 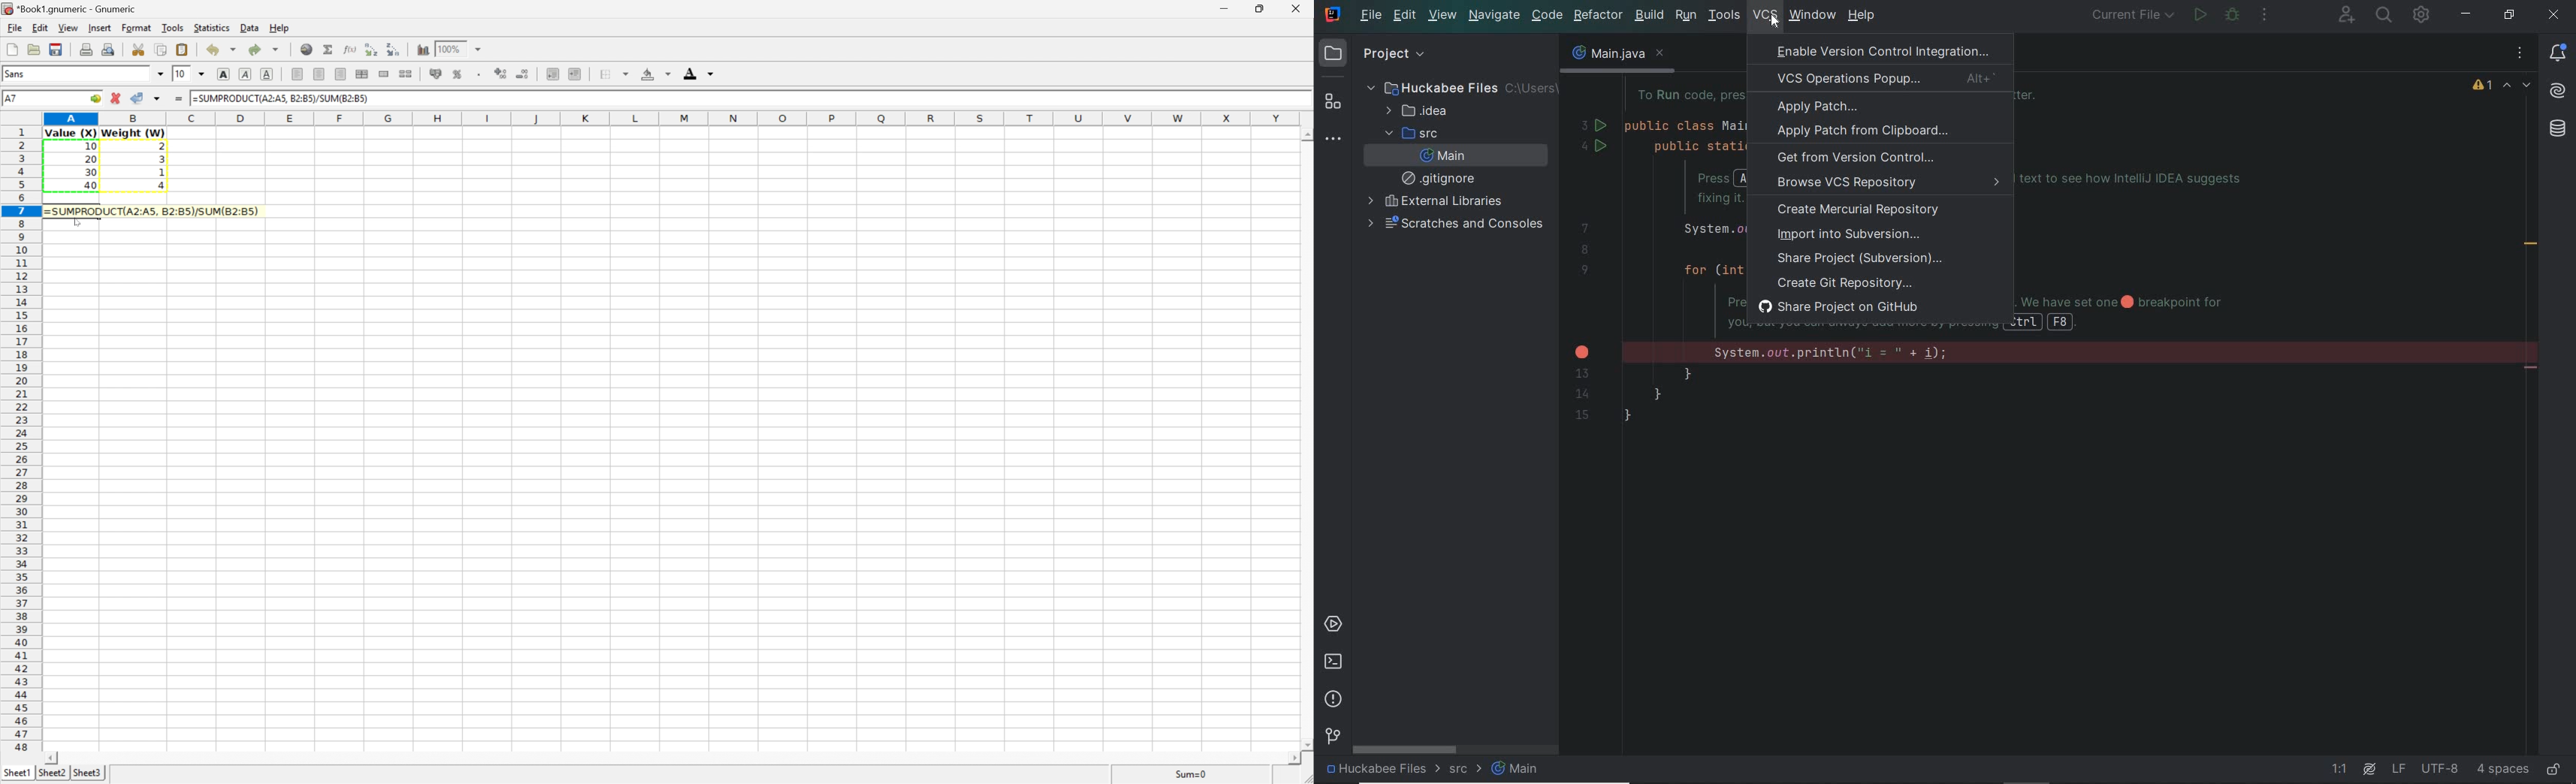 I want to click on Bold, so click(x=224, y=74).